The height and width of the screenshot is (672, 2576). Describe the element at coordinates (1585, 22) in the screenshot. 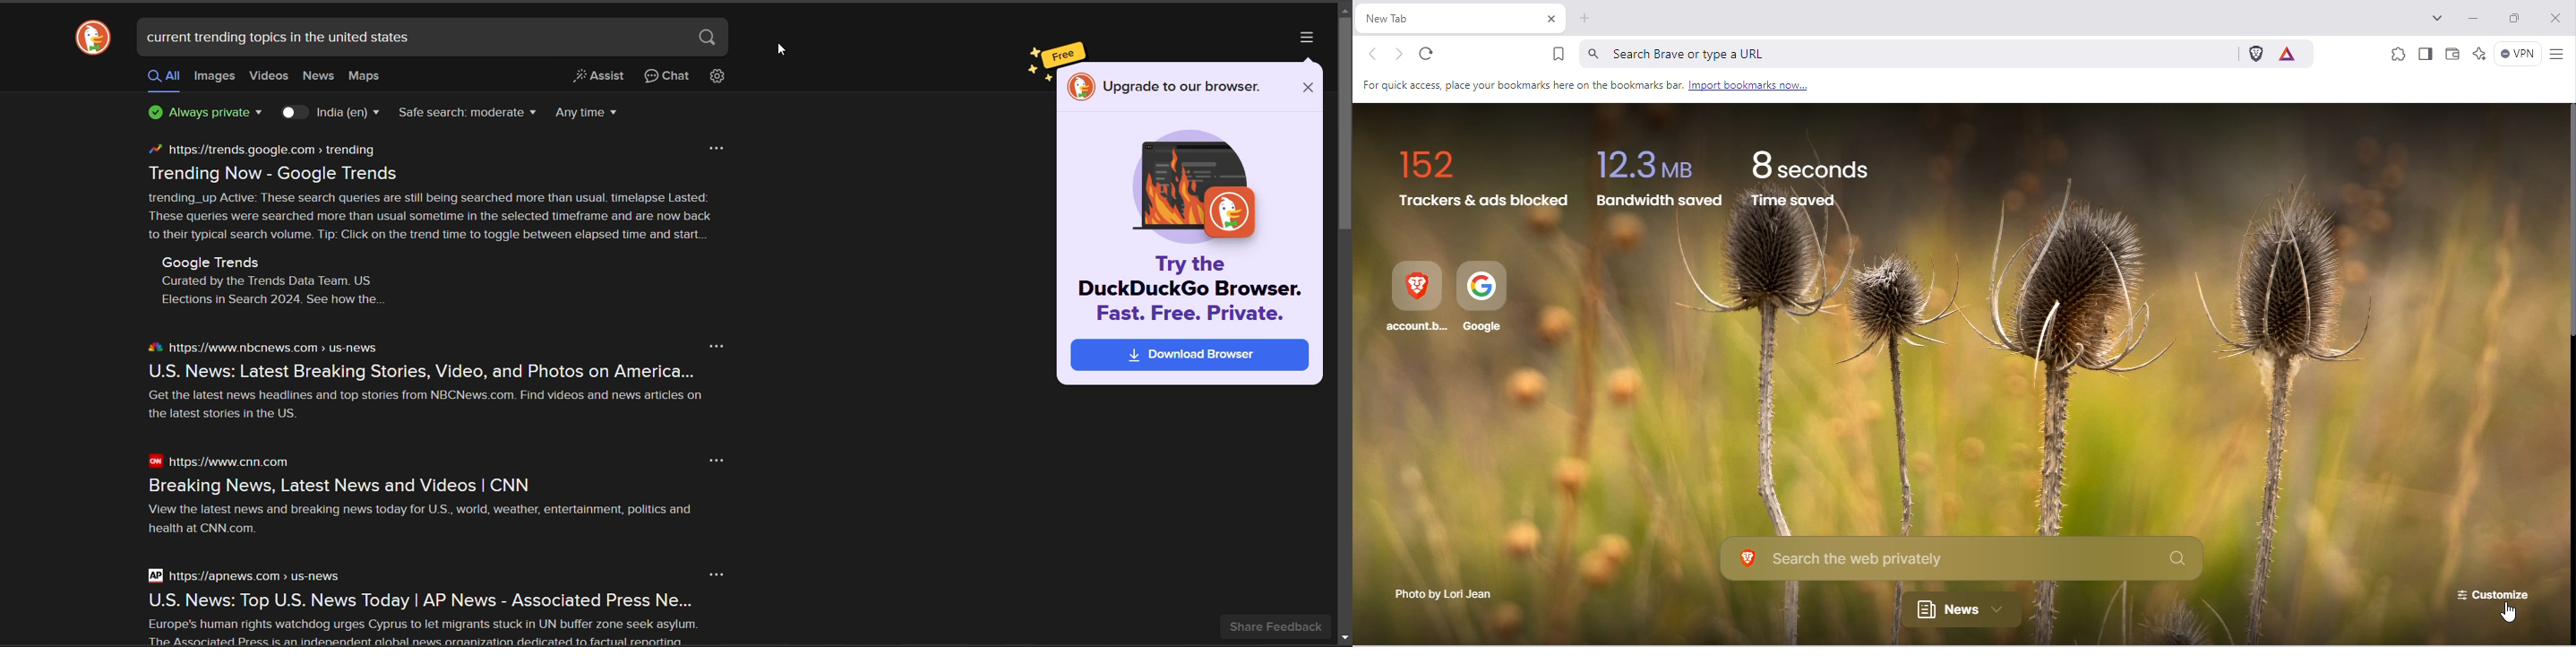

I see `New tab` at that location.